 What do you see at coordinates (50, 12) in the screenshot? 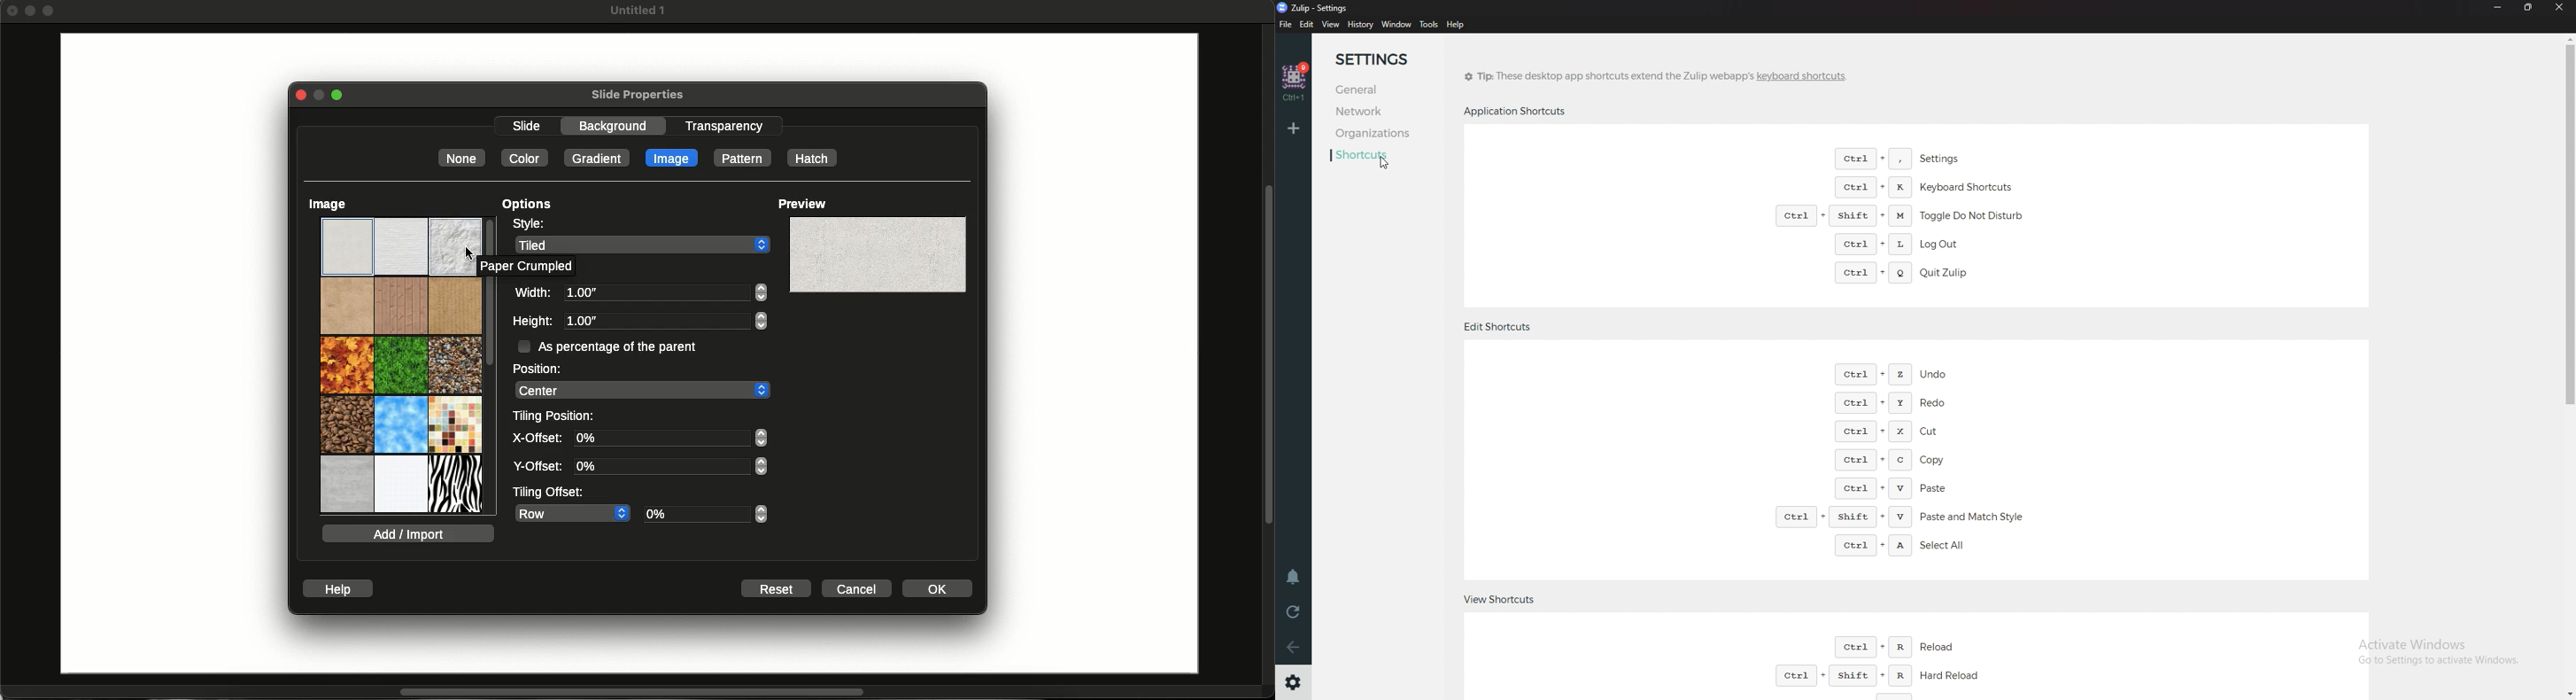
I see `Maximize` at bounding box center [50, 12].